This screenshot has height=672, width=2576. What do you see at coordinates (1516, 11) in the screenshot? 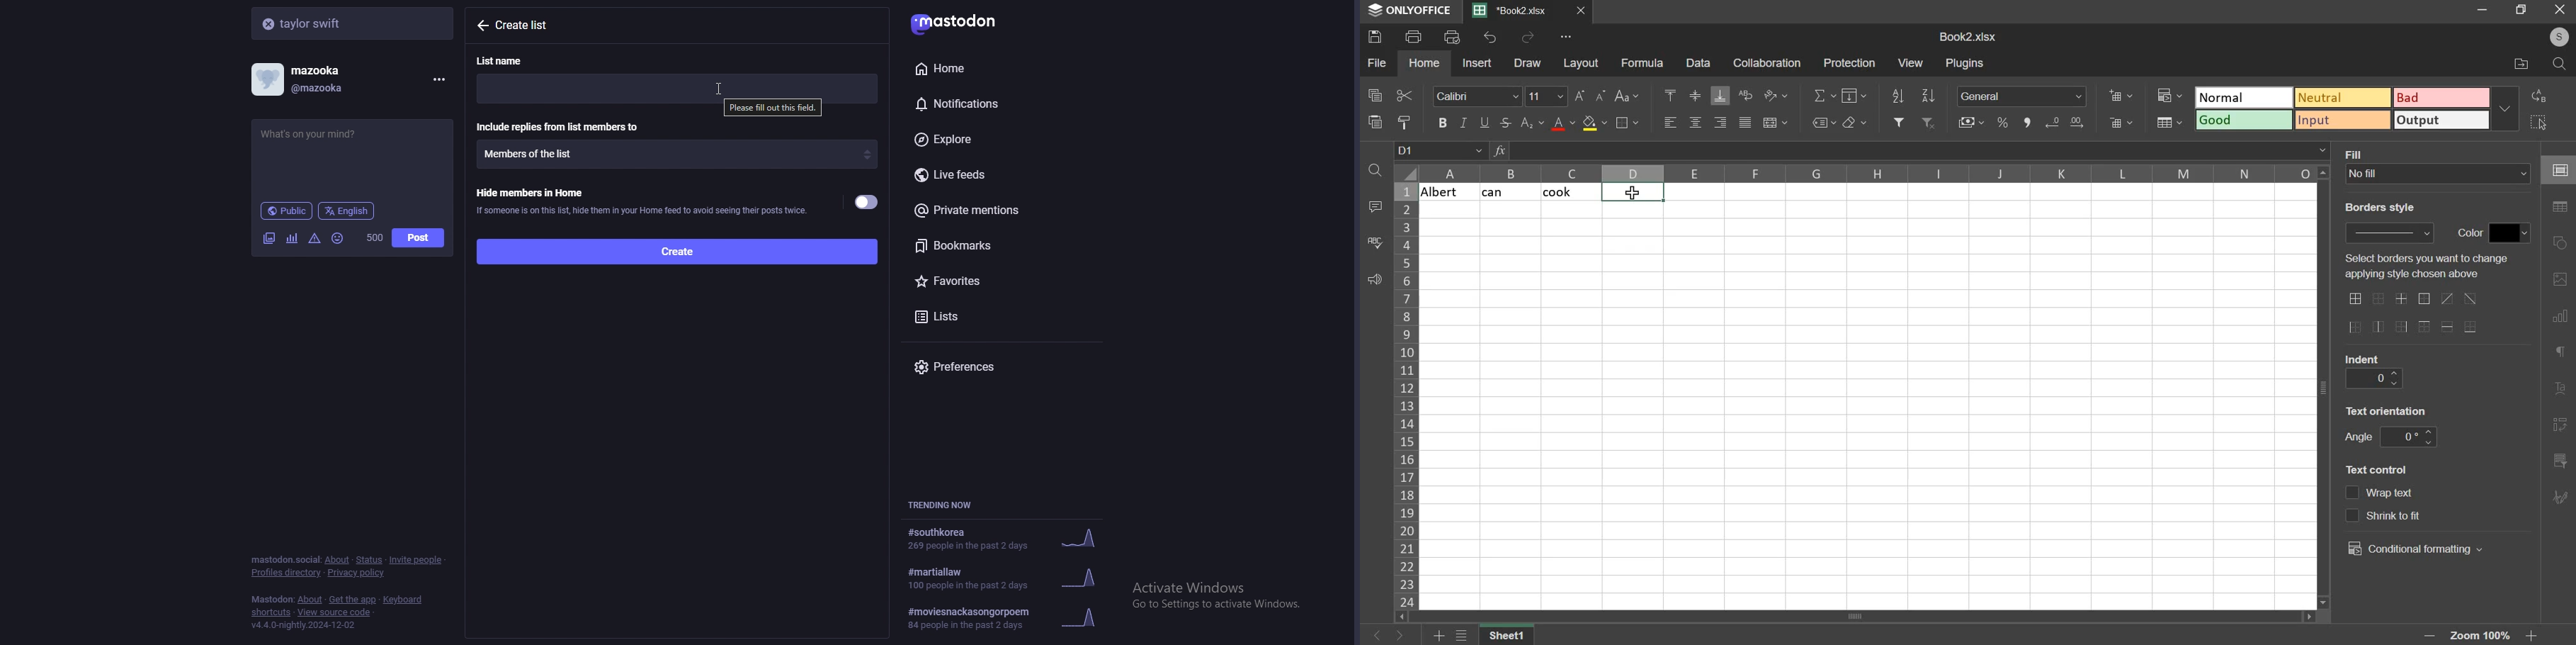
I see `Current sheets` at bounding box center [1516, 11].